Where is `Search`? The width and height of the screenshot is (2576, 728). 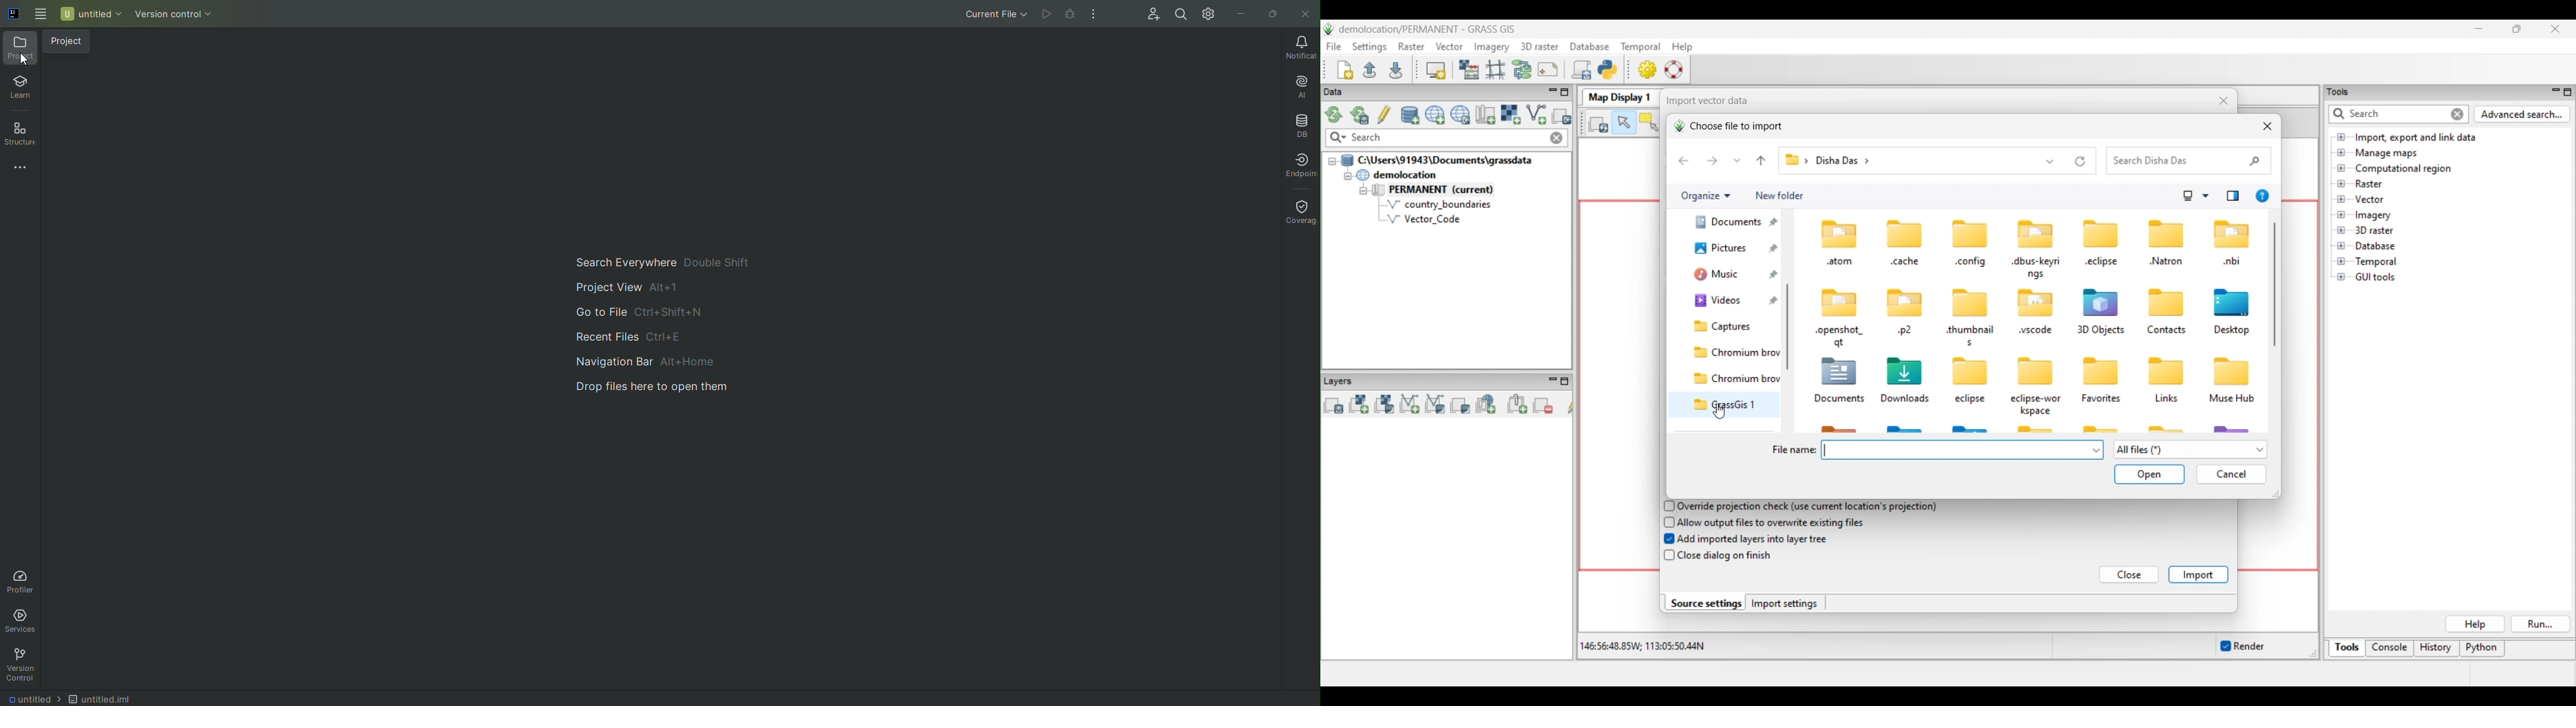 Search is located at coordinates (1179, 15).